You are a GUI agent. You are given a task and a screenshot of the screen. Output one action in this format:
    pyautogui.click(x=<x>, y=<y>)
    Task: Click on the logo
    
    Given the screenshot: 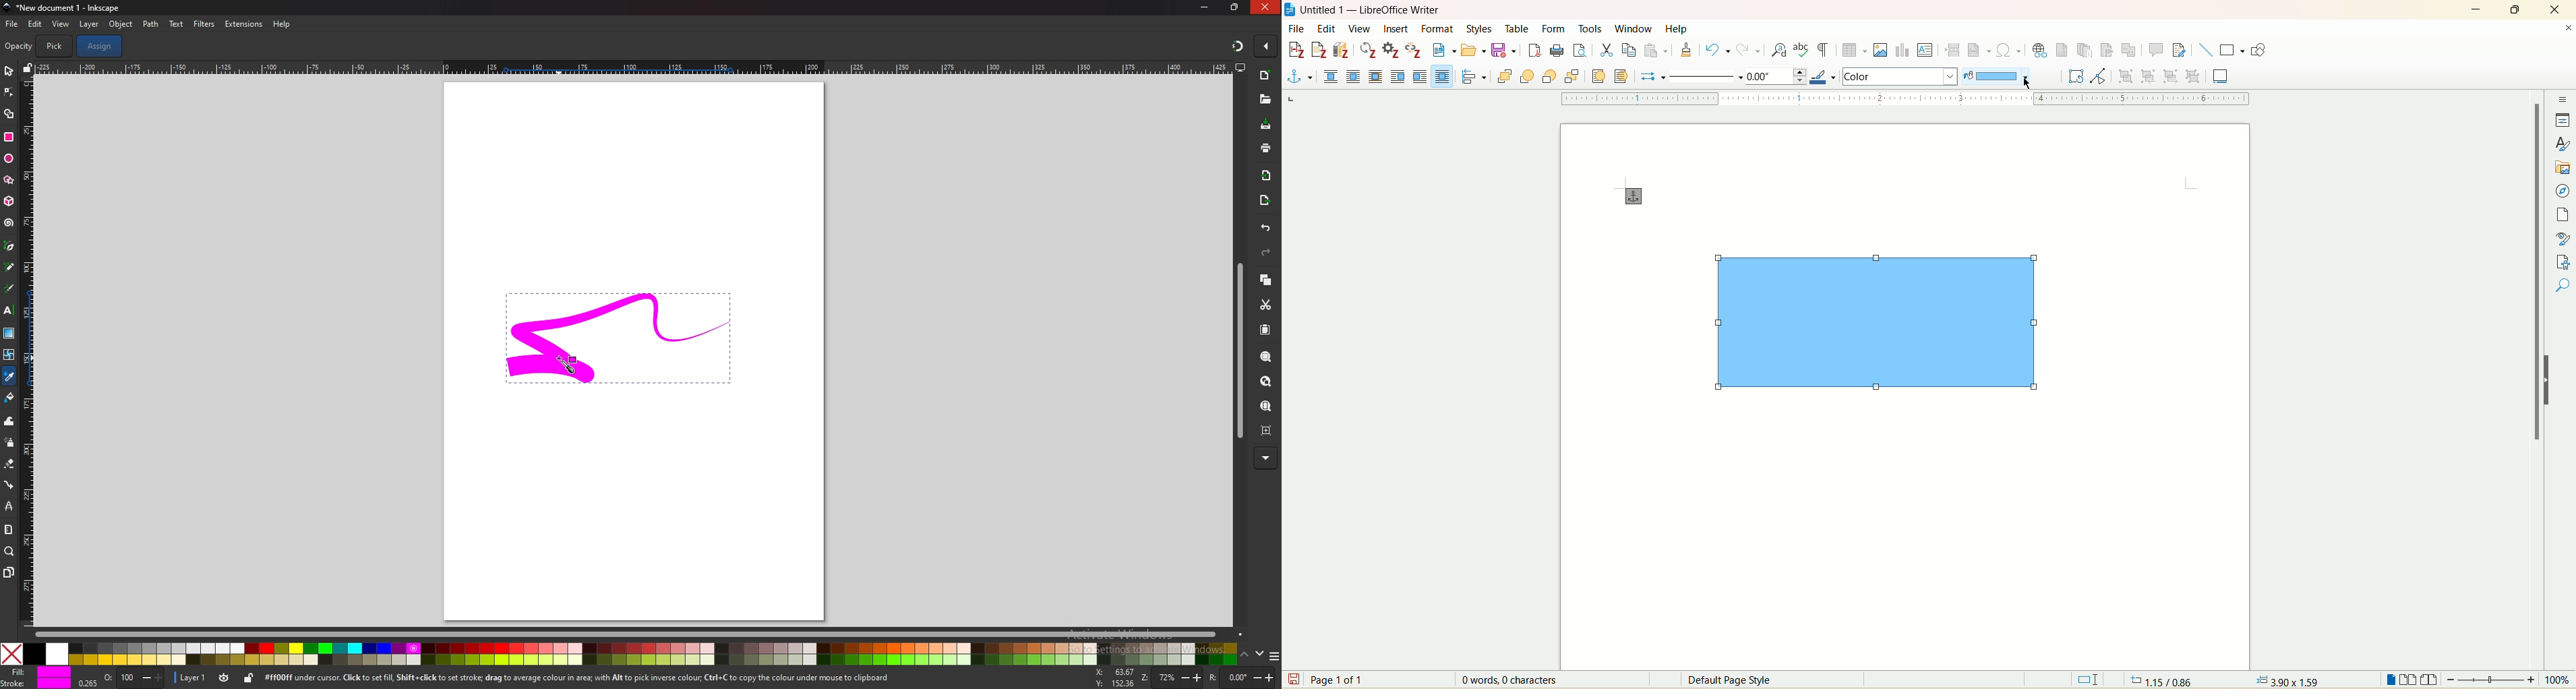 What is the action you would take?
    pyautogui.click(x=1290, y=10)
    